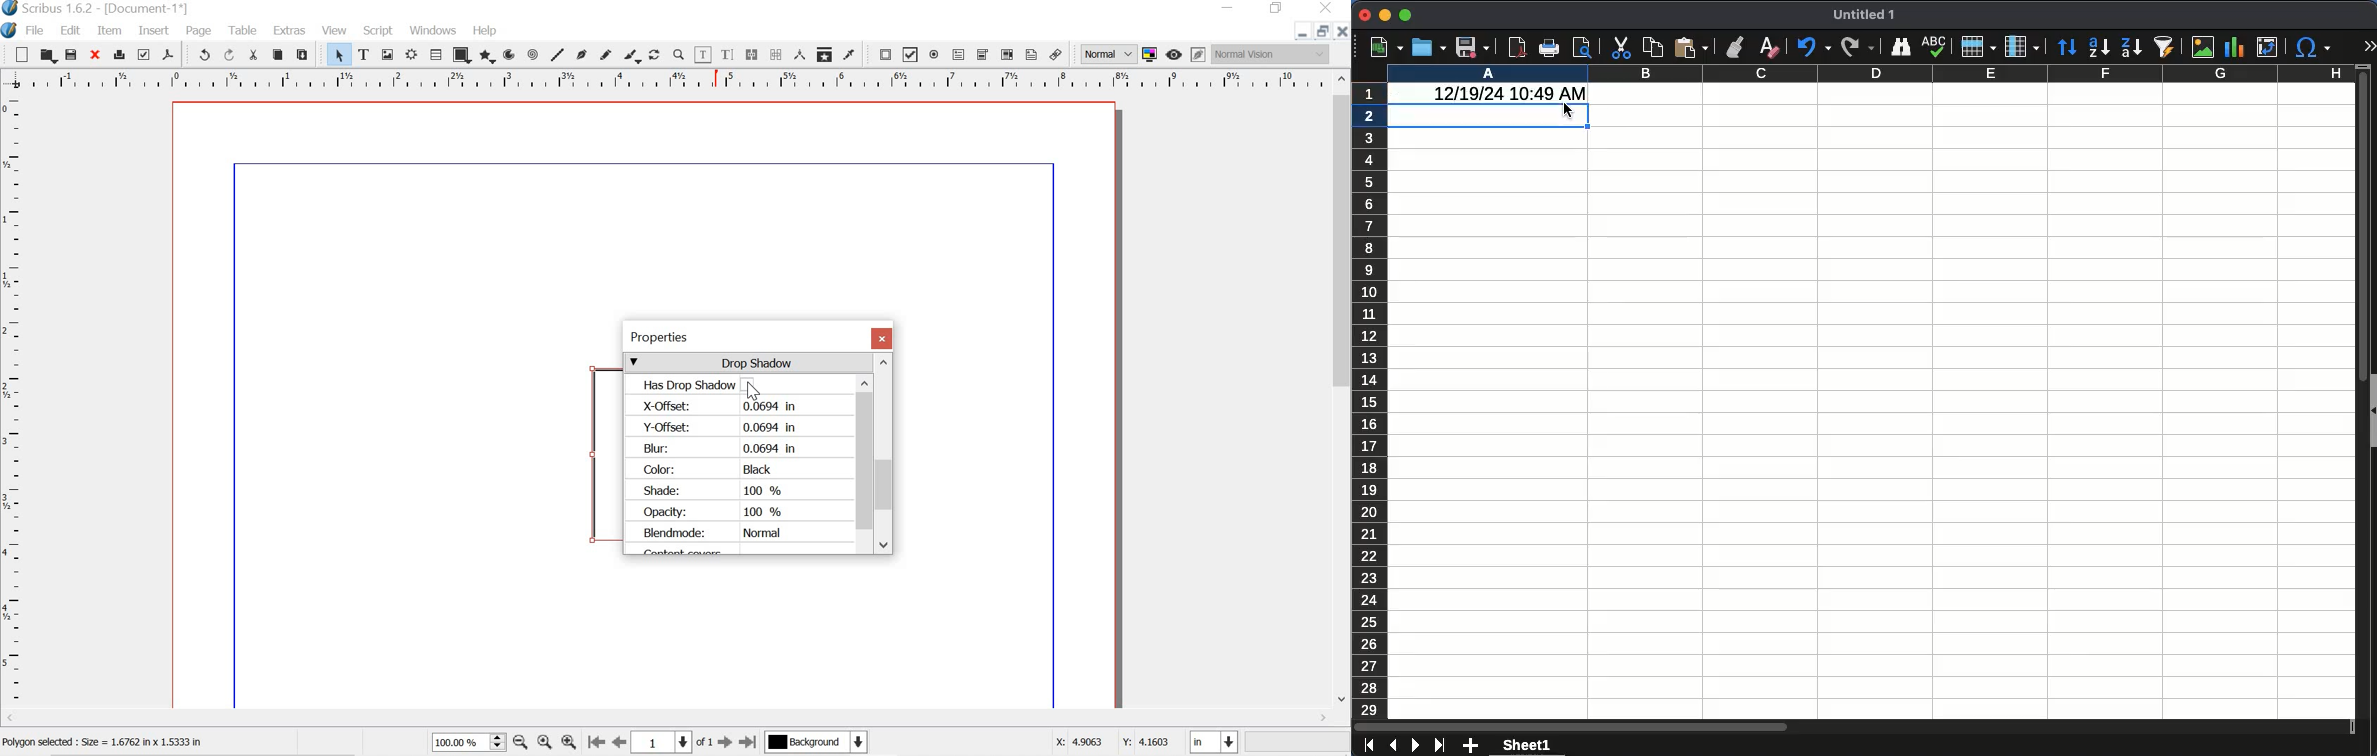 The height and width of the screenshot is (756, 2380). I want to click on normal vision, so click(1272, 53).